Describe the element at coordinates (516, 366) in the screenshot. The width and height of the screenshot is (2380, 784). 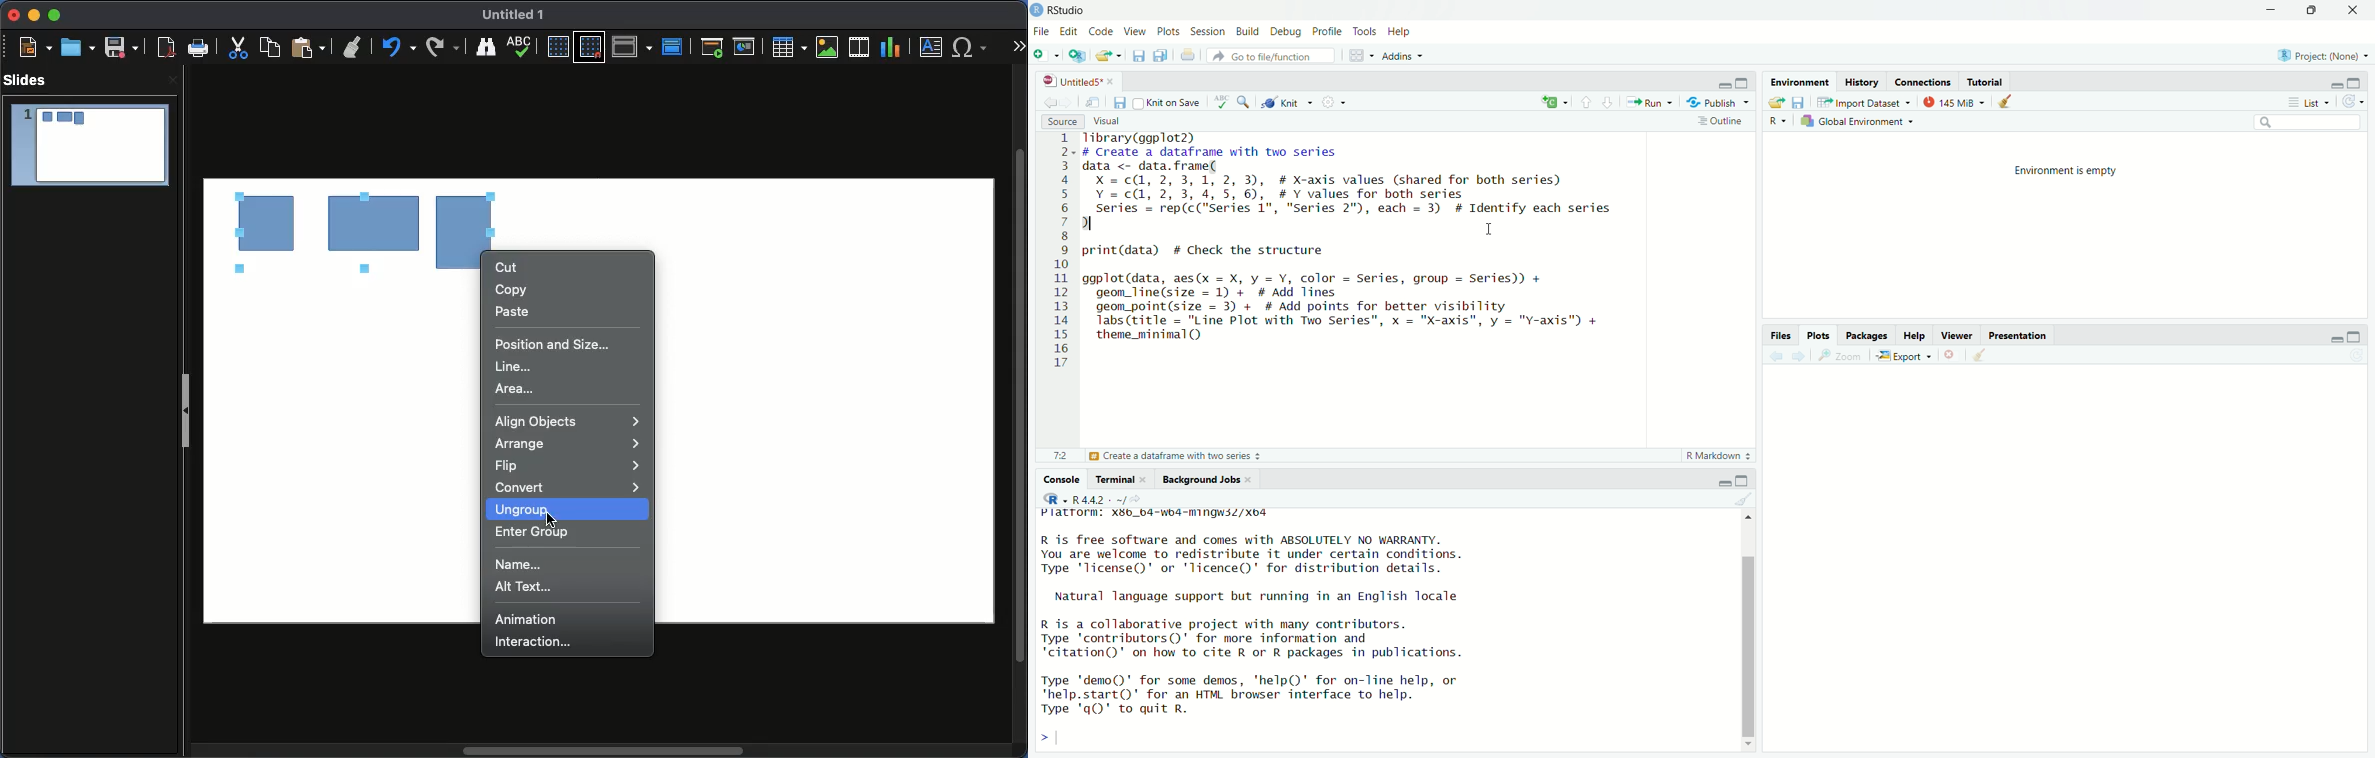
I see `Line` at that location.